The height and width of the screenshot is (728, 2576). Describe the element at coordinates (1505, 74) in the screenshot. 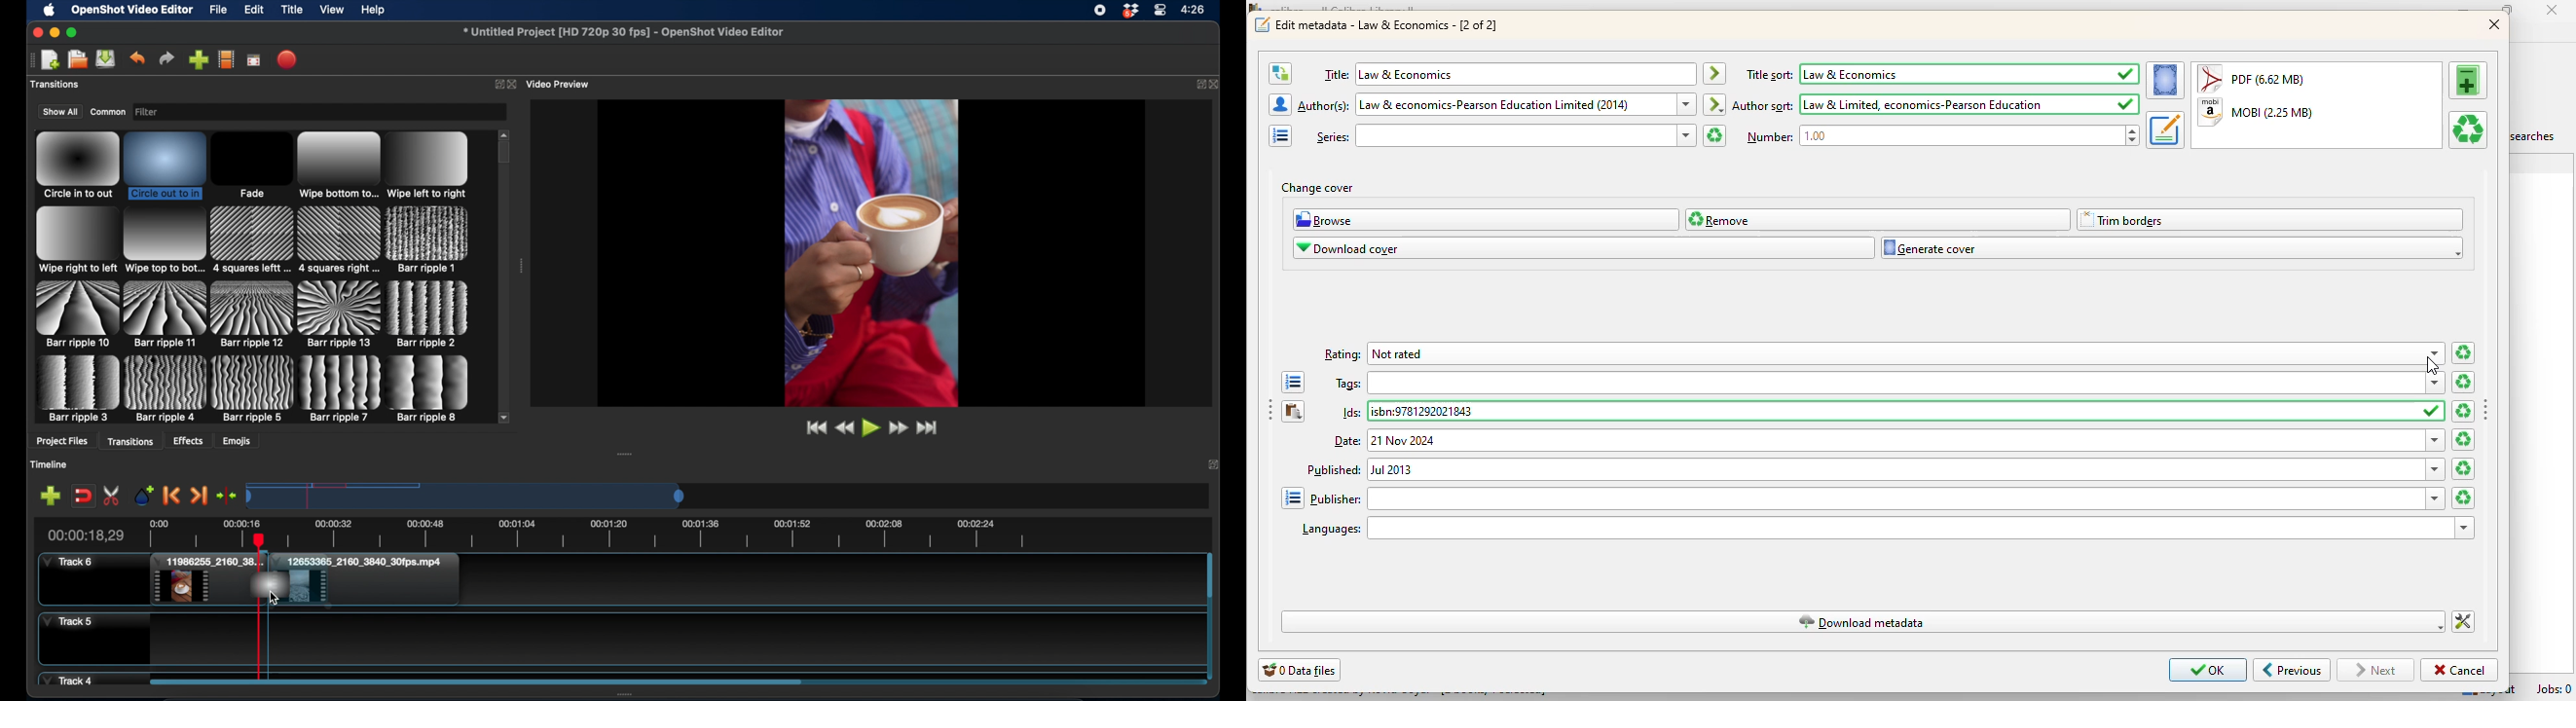

I see `title: law & economics` at that location.